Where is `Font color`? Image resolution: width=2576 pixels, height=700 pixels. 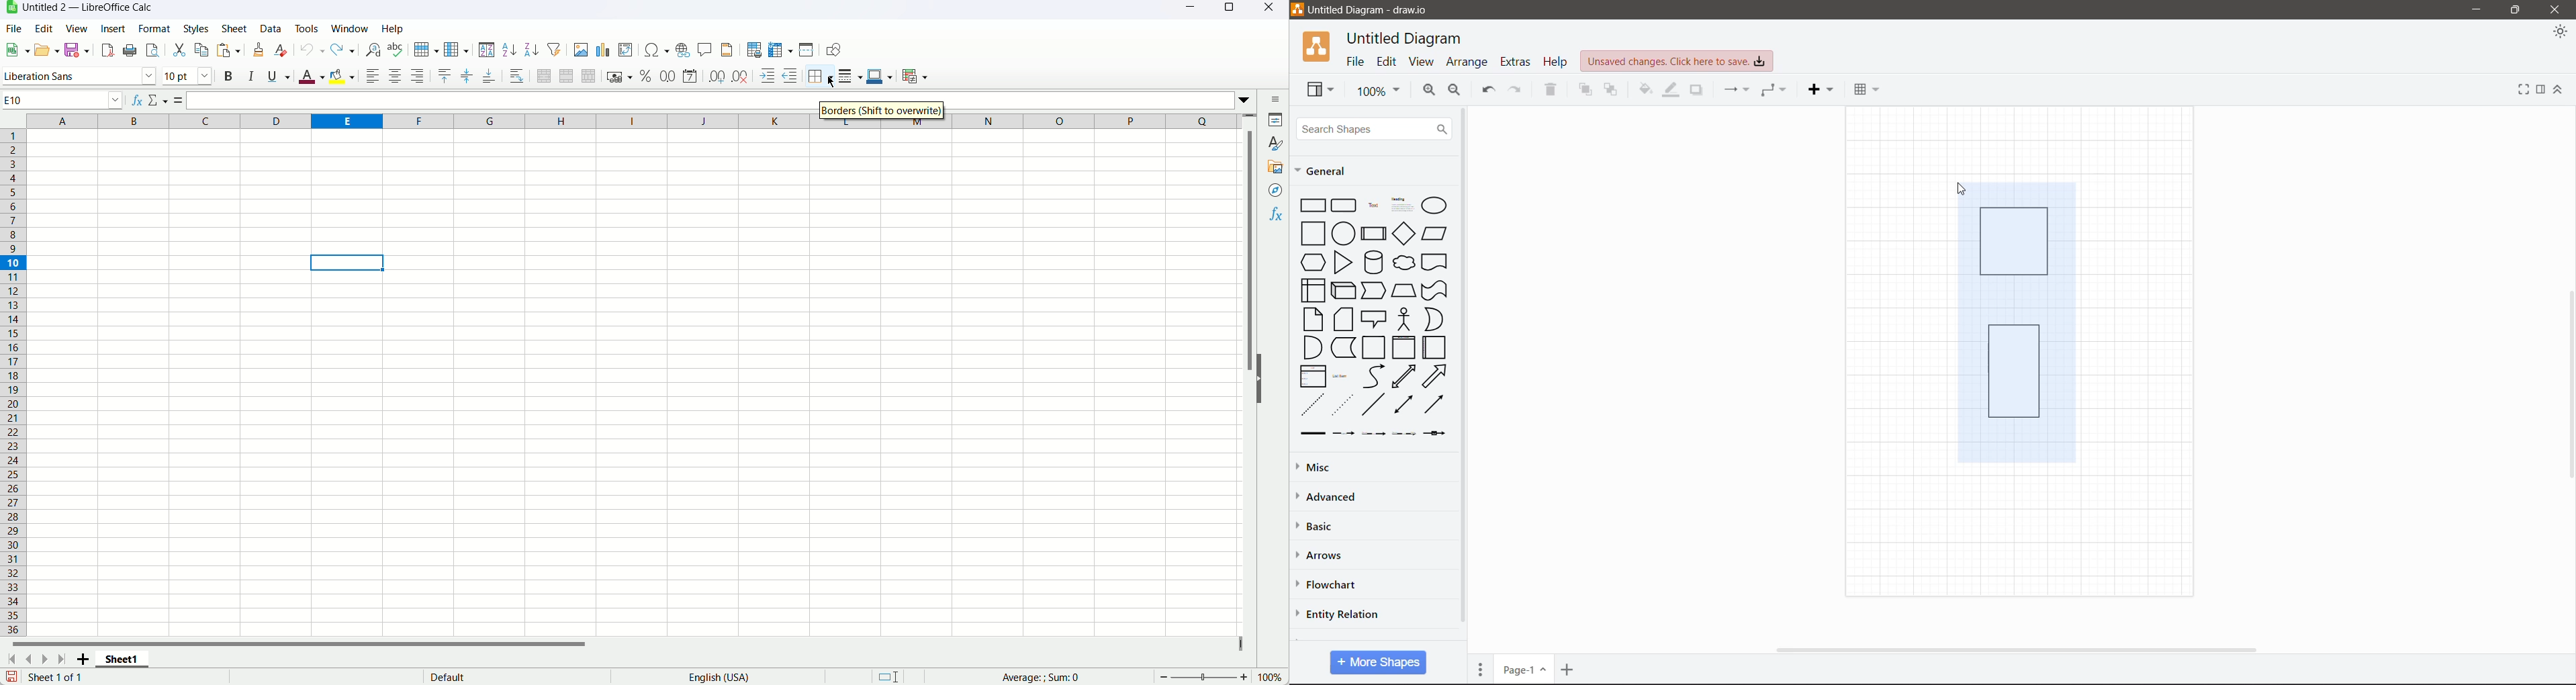
Font color is located at coordinates (311, 76).